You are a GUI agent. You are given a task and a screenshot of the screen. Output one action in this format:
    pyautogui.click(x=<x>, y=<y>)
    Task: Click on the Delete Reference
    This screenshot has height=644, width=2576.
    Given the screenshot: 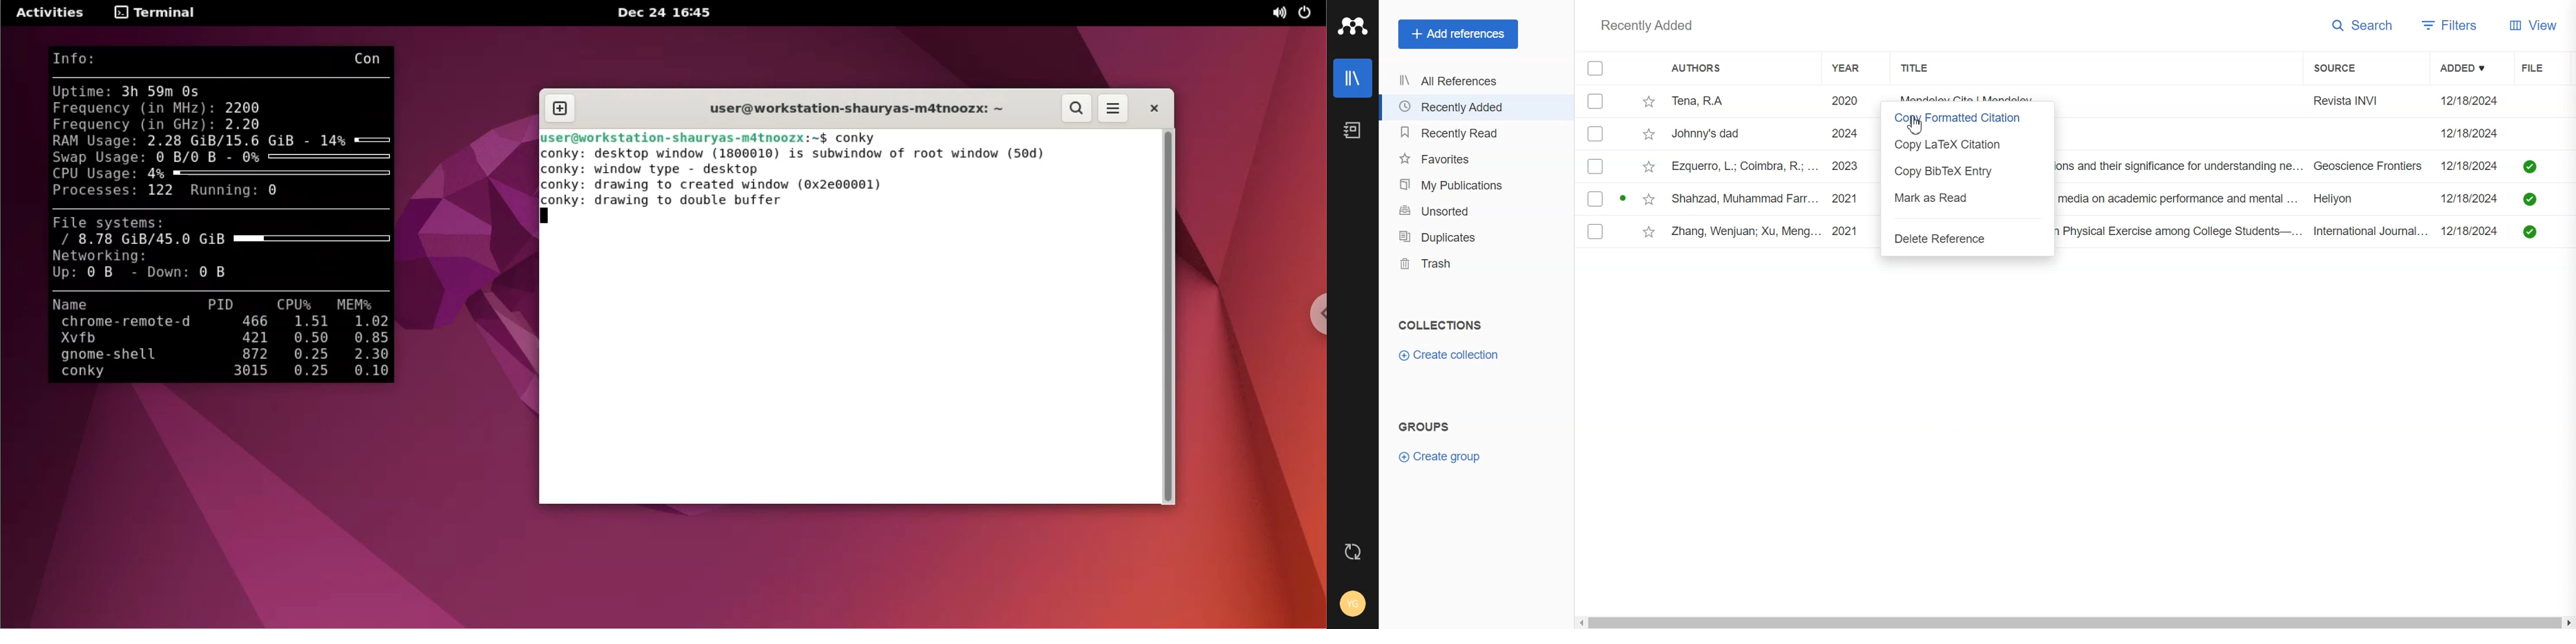 What is the action you would take?
    pyautogui.click(x=1967, y=240)
    